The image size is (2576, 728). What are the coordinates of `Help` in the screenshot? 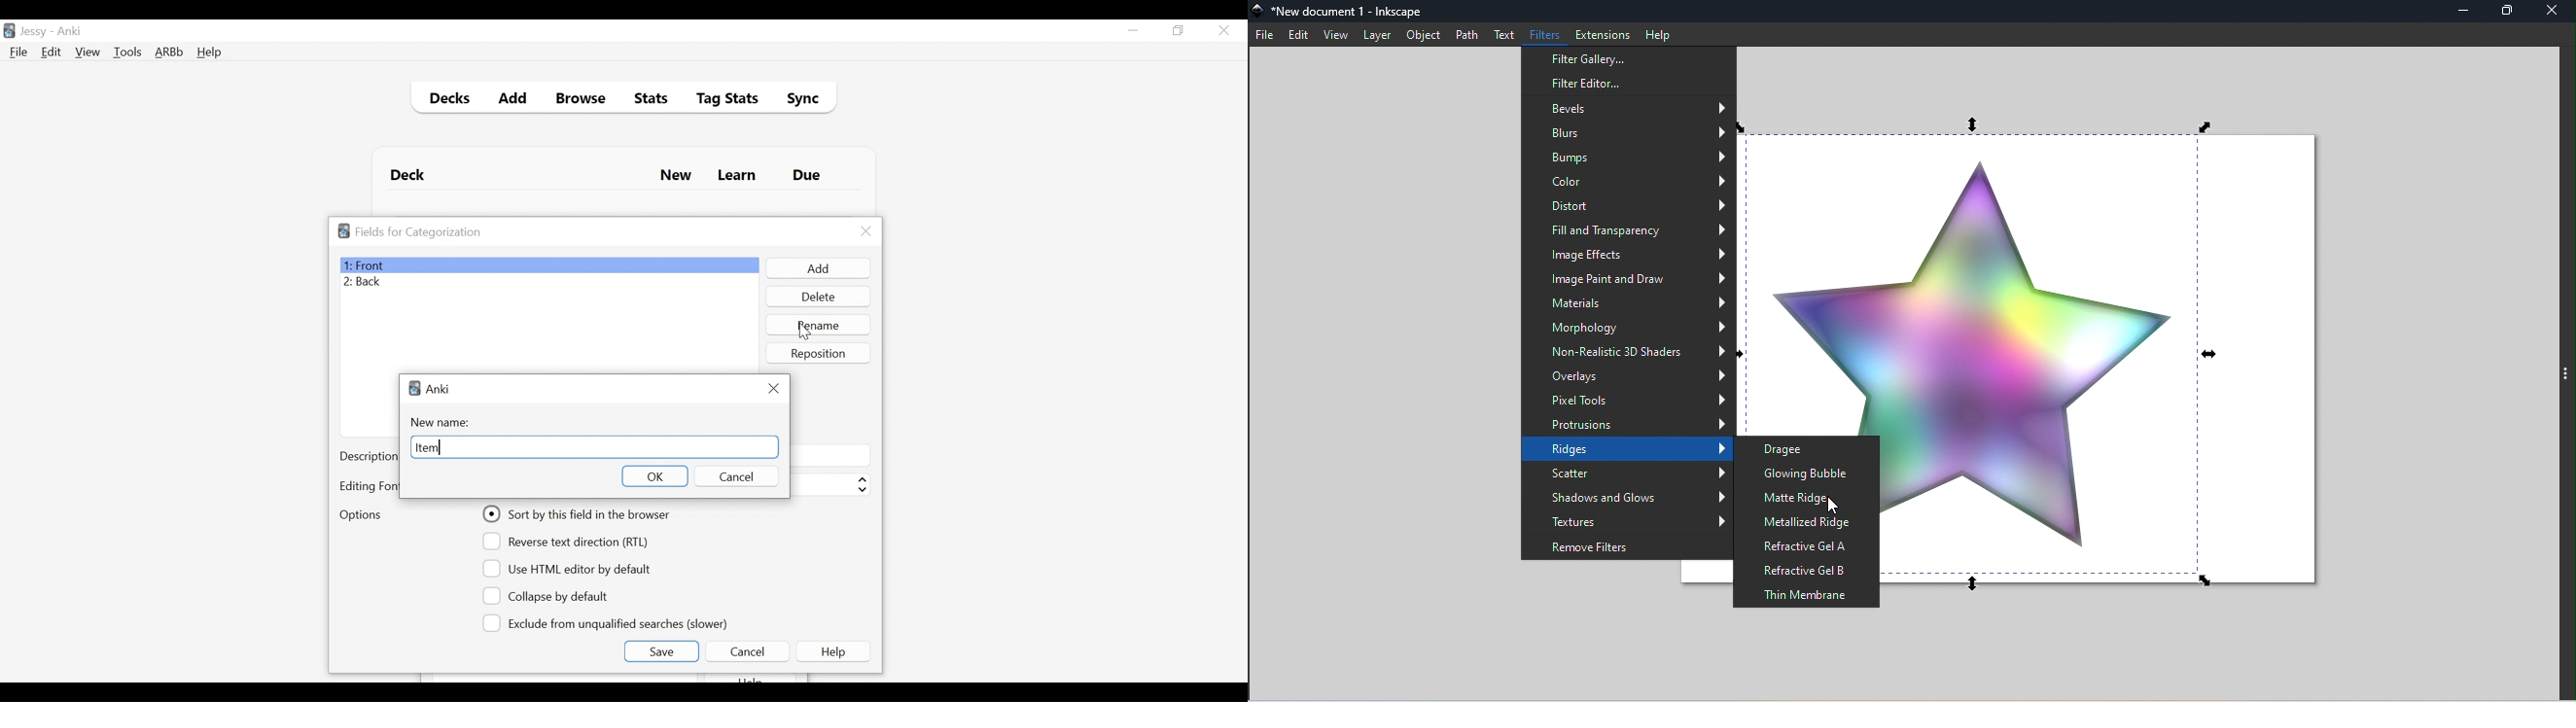 It's located at (1660, 33).